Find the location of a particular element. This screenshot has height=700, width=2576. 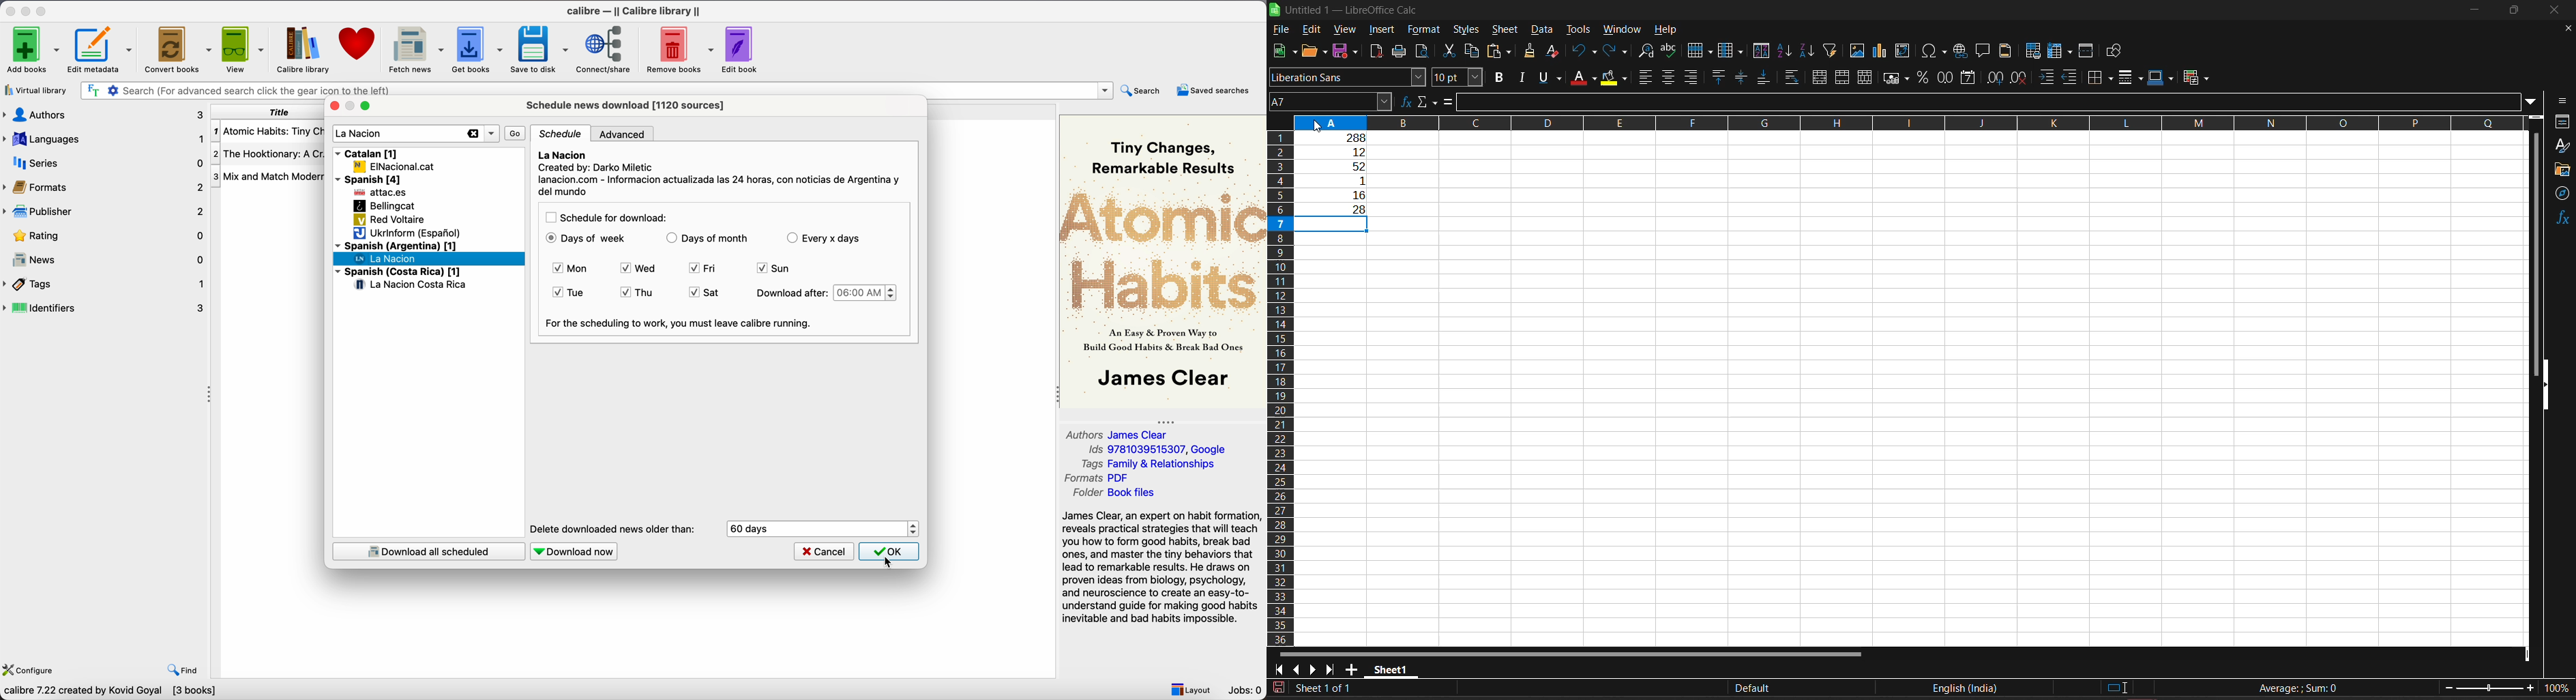

ElNacional.cat is located at coordinates (394, 166).